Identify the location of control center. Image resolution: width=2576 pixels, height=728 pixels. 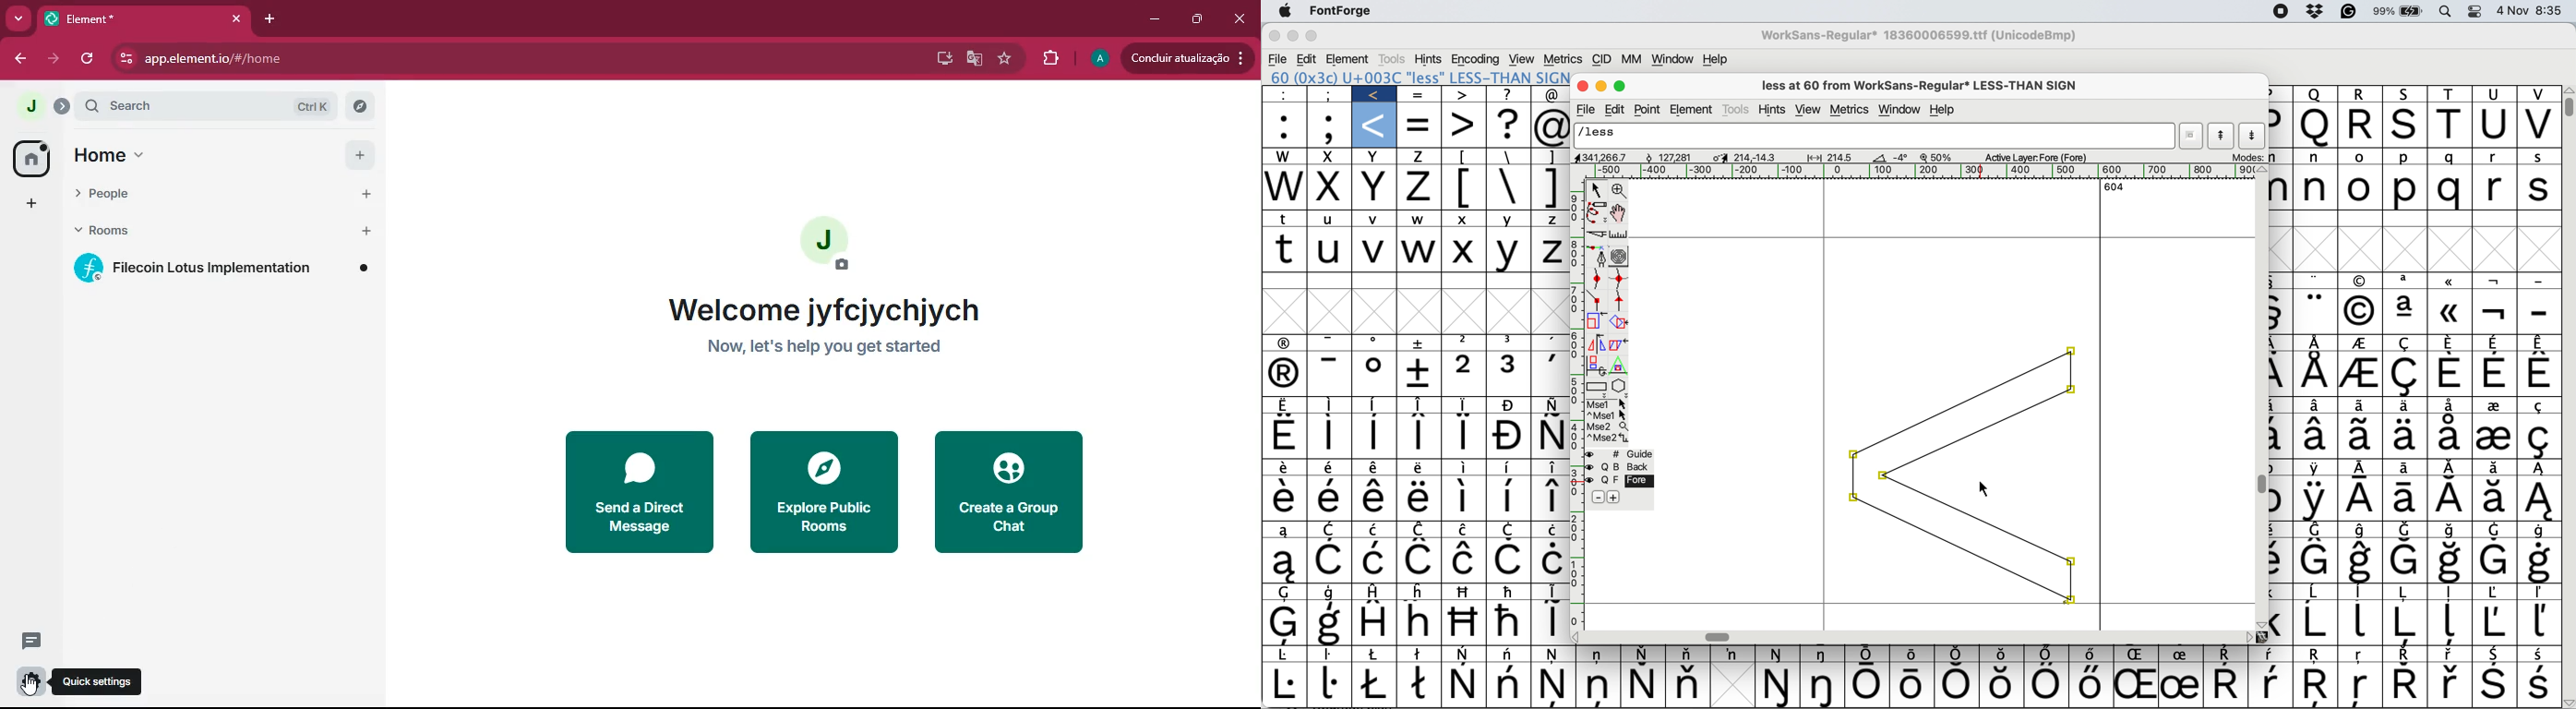
(2478, 11).